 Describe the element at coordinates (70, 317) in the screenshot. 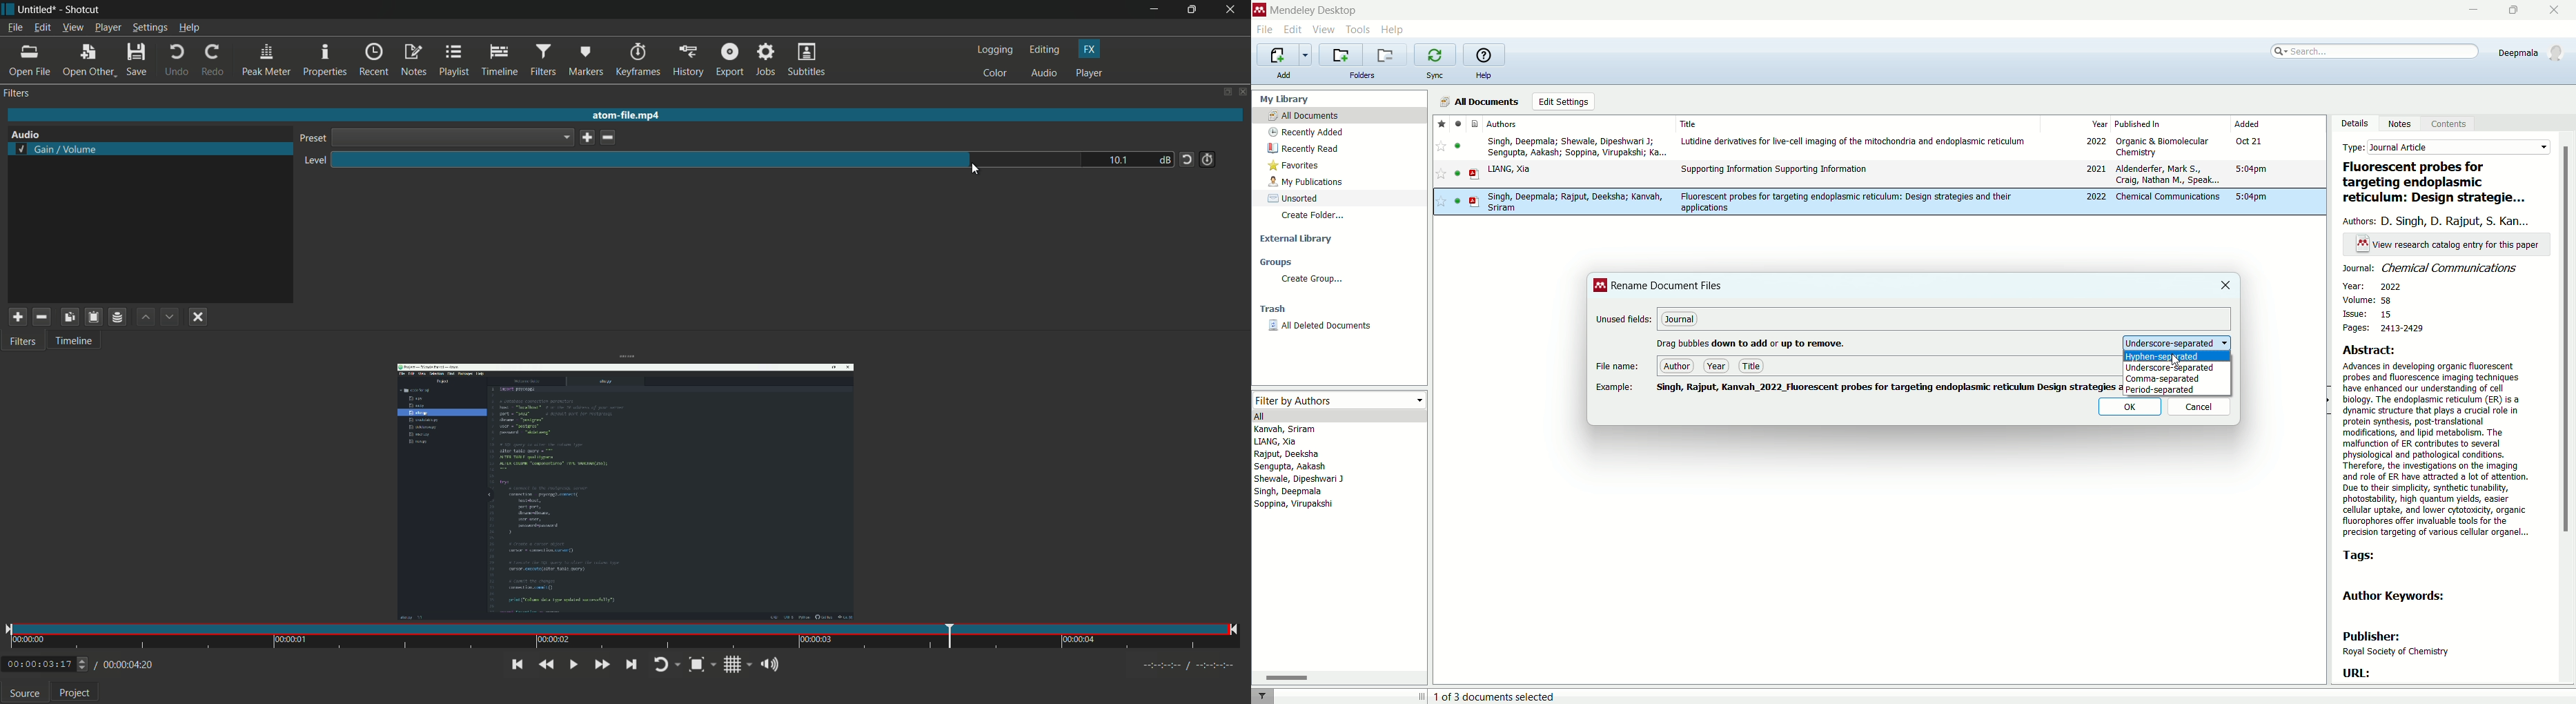

I see `copy checked filters` at that location.